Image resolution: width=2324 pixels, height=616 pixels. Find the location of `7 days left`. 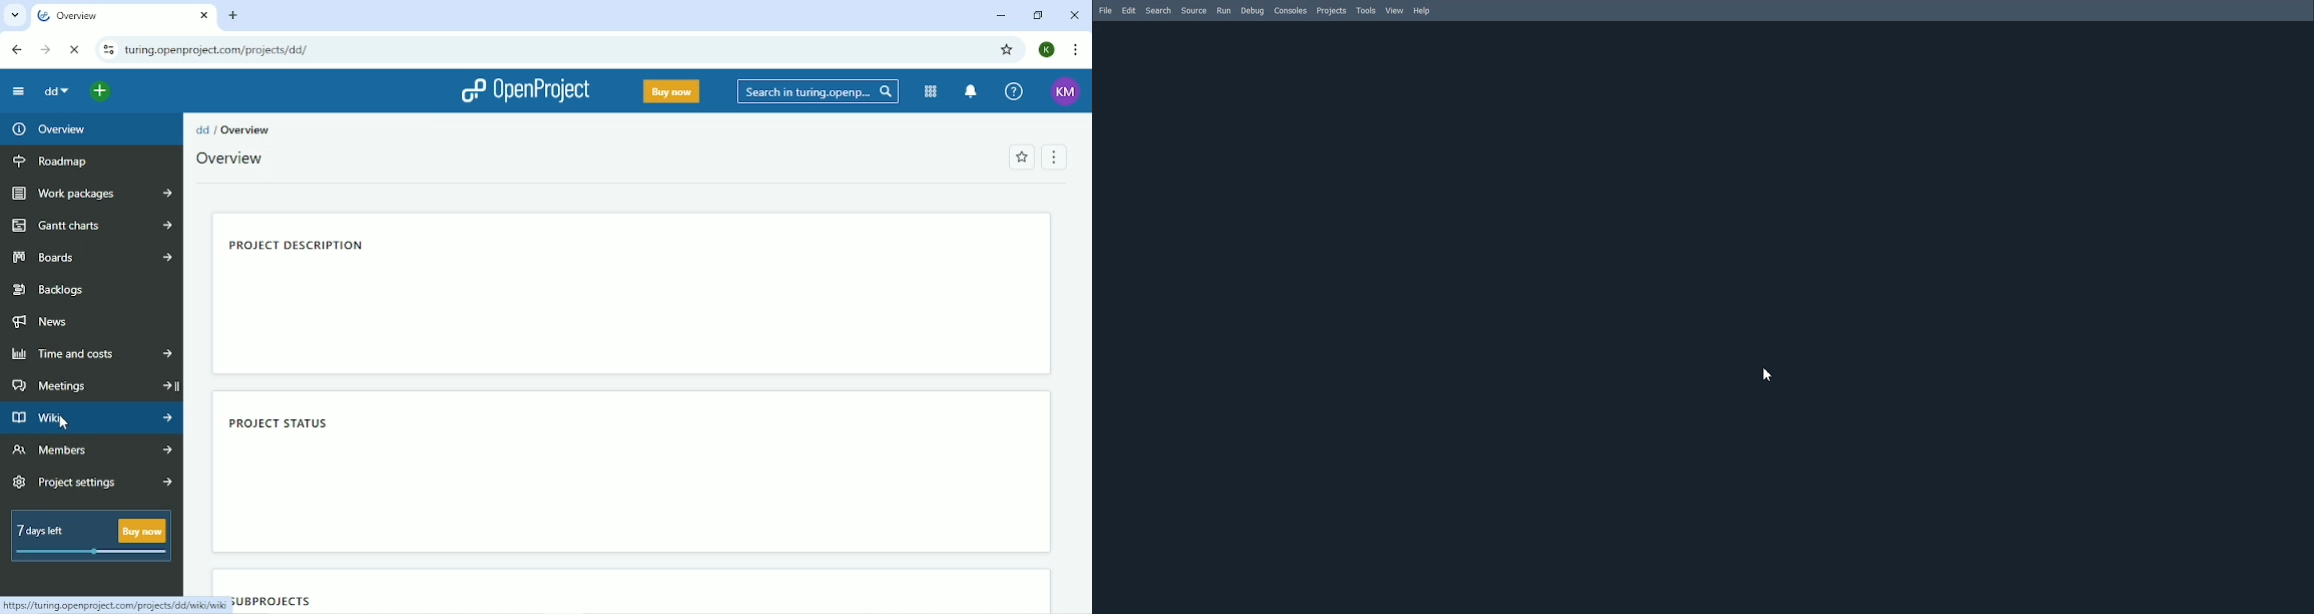

7 days left is located at coordinates (88, 536).